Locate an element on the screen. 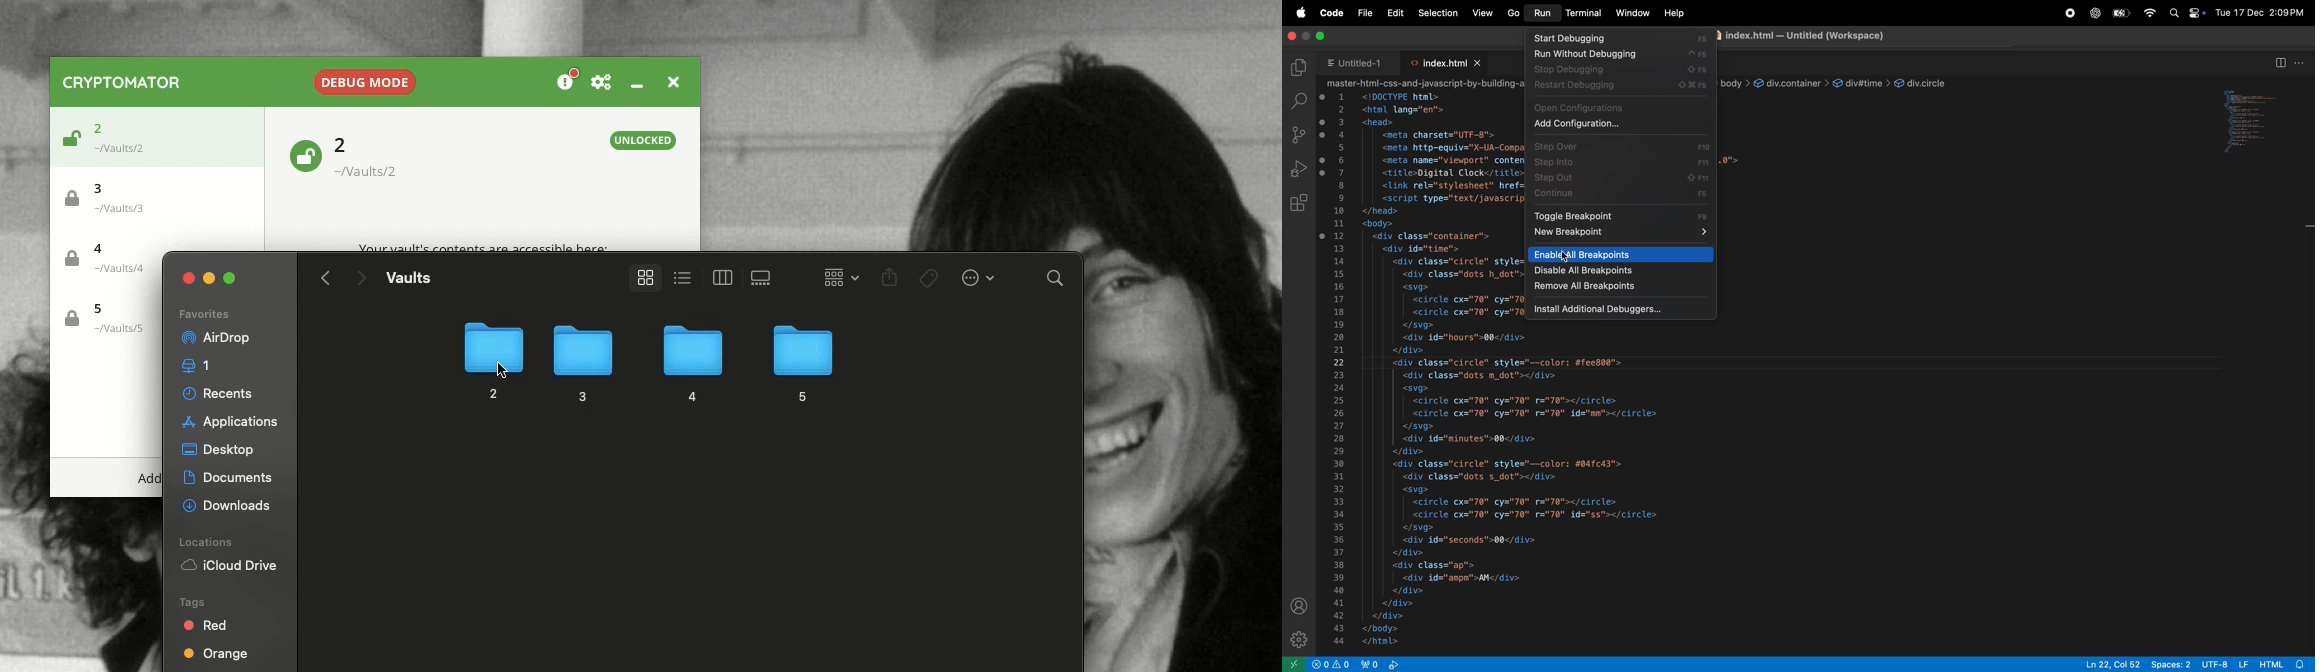  No problems is located at coordinates (1319, 664).